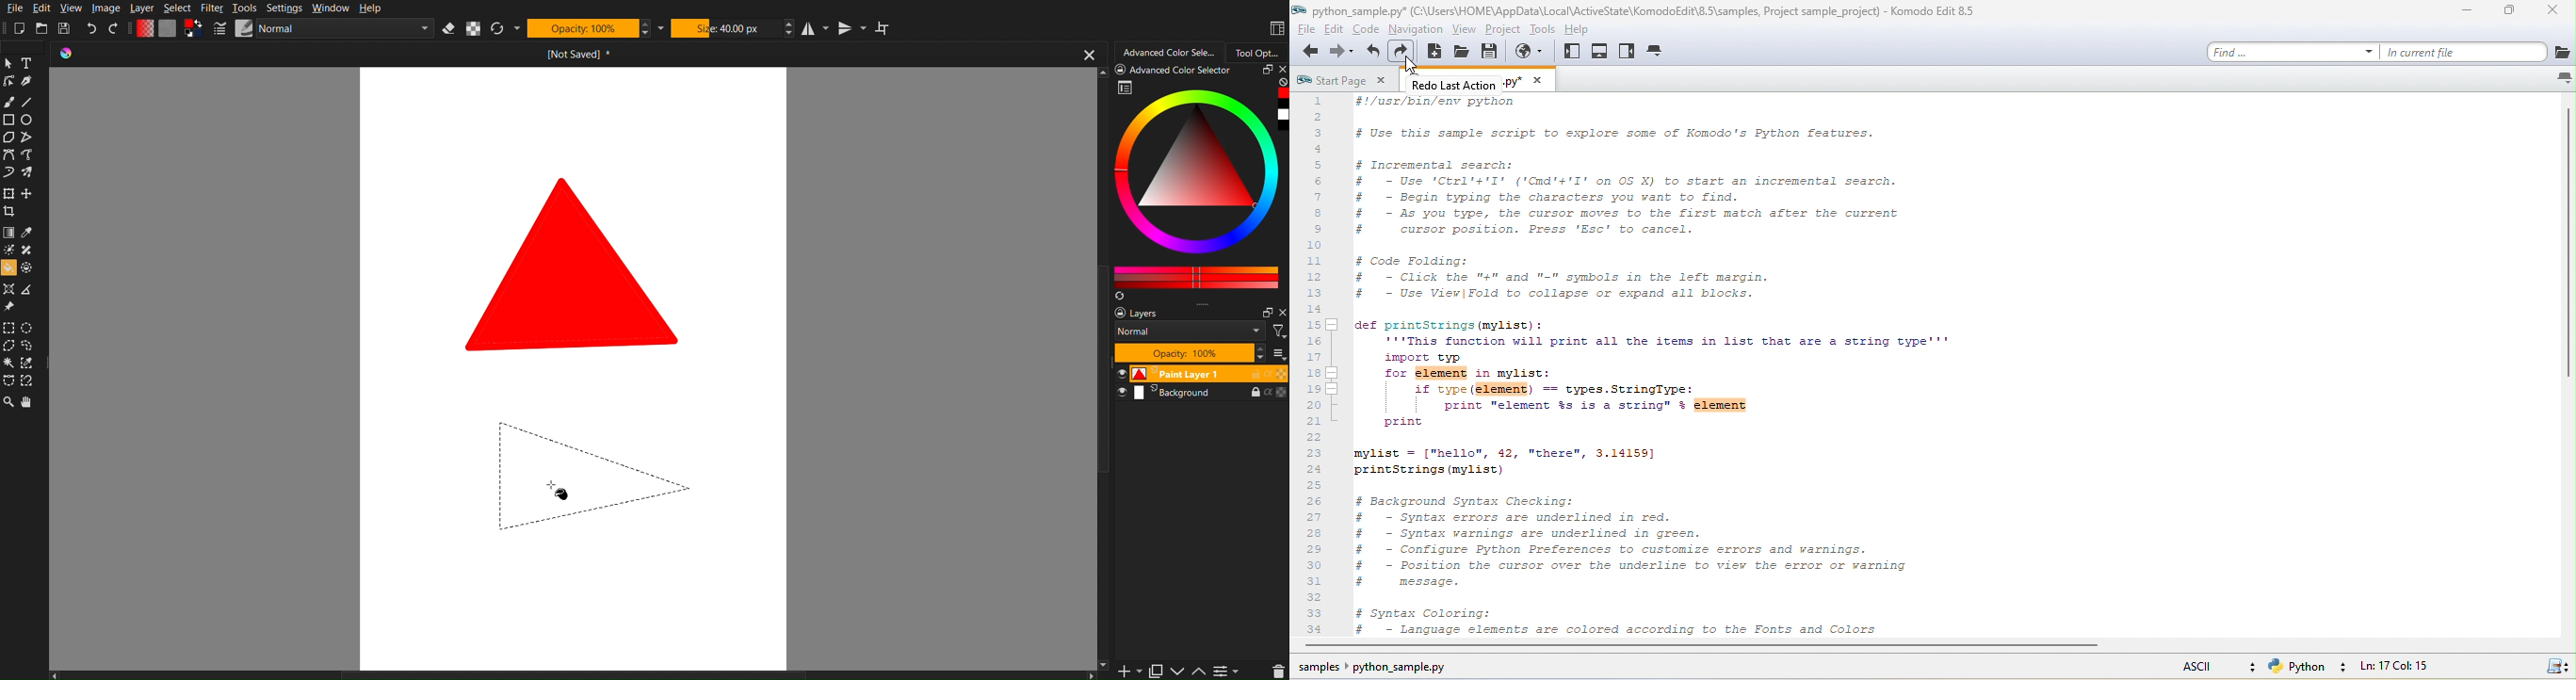  What do you see at coordinates (17, 9) in the screenshot?
I see `File` at bounding box center [17, 9].